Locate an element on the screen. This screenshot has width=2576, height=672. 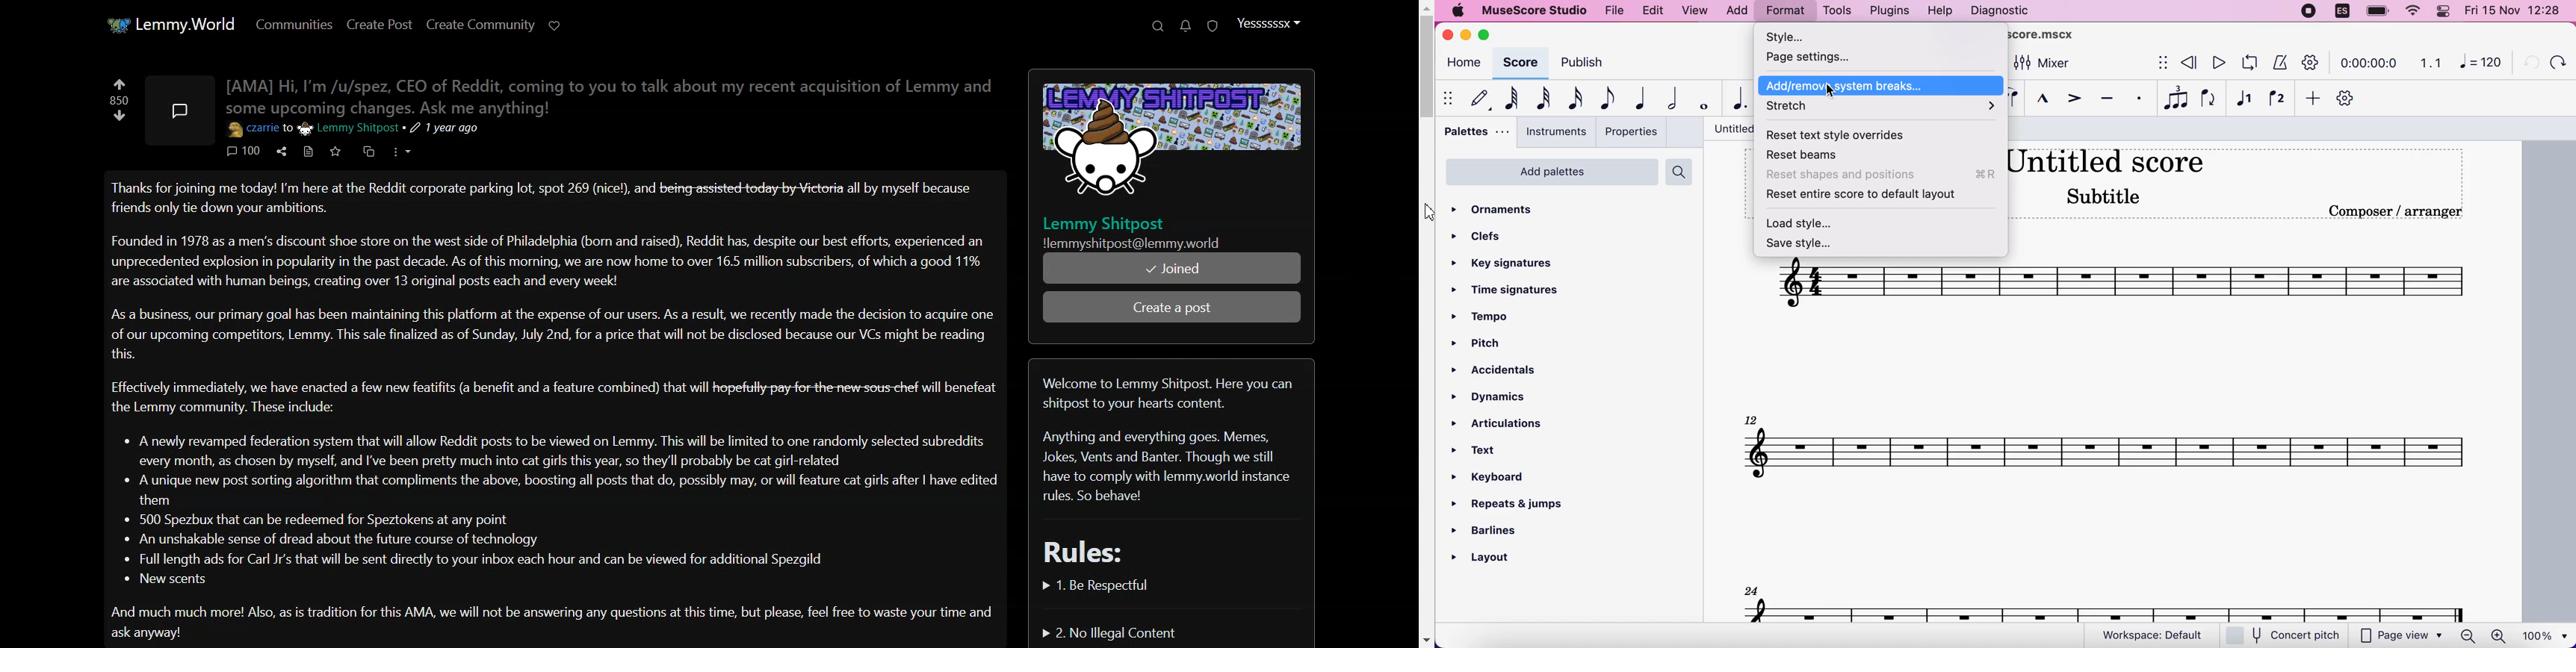
accent is located at coordinates (2070, 100).